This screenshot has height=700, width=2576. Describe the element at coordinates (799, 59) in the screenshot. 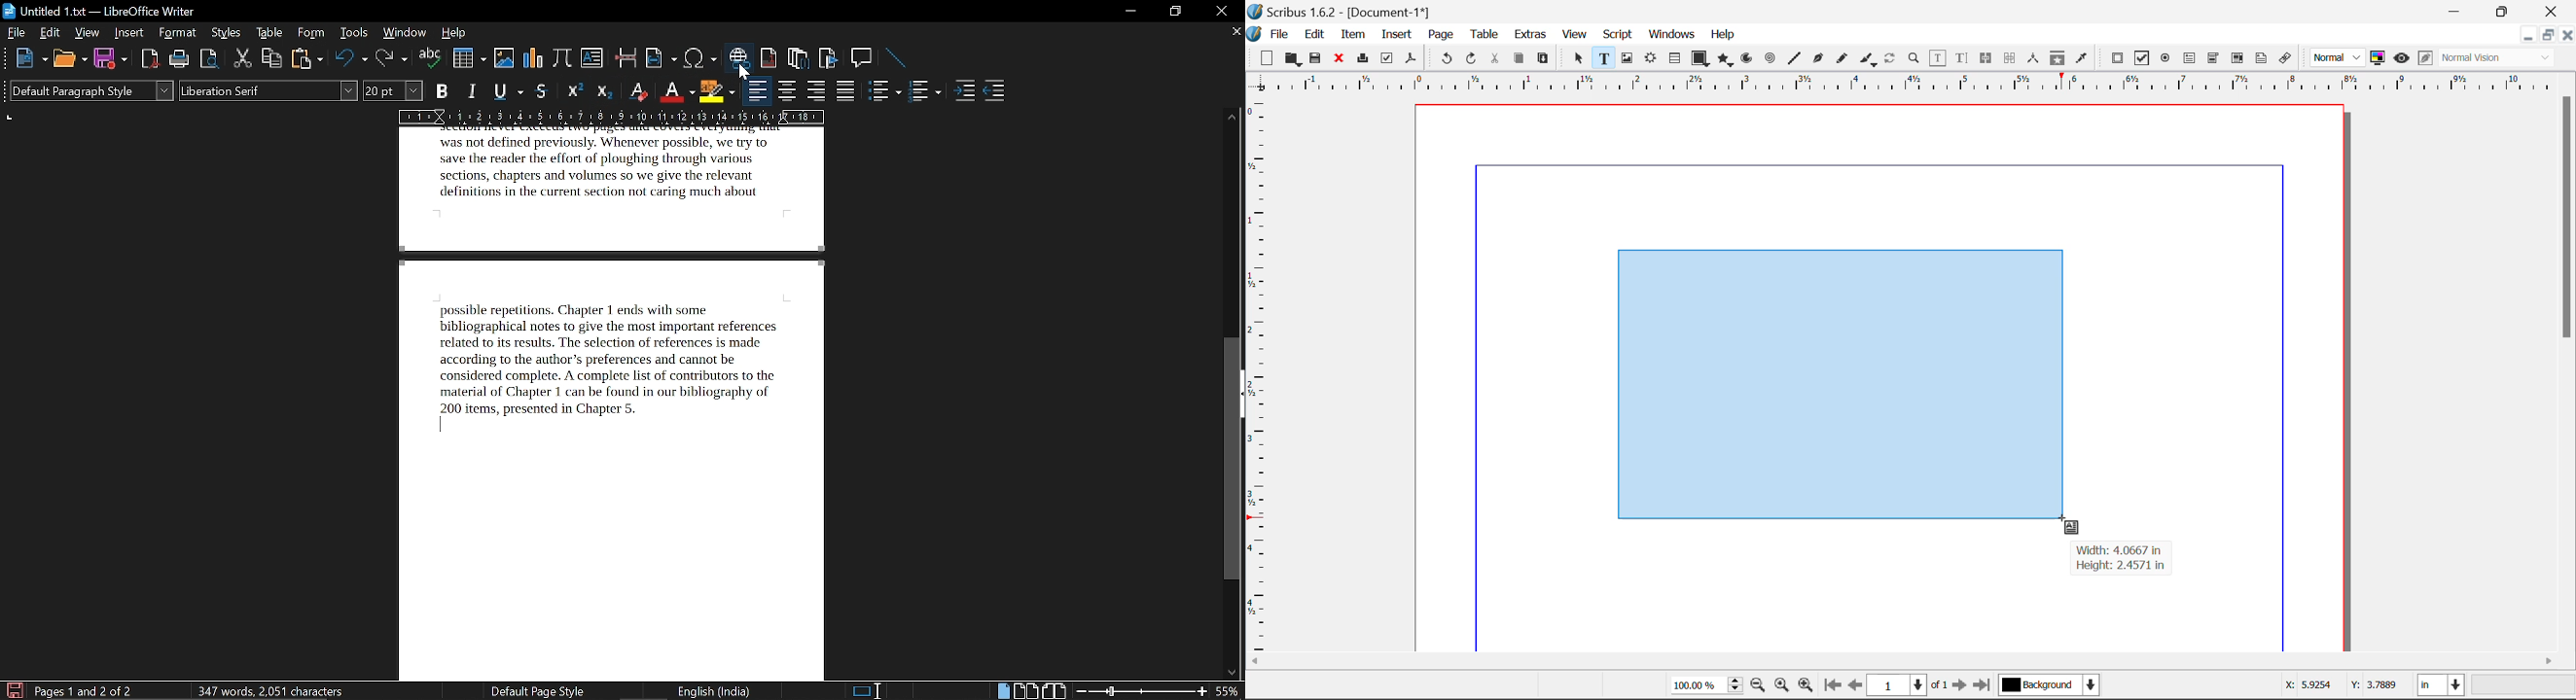

I see `insert endnote` at that location.